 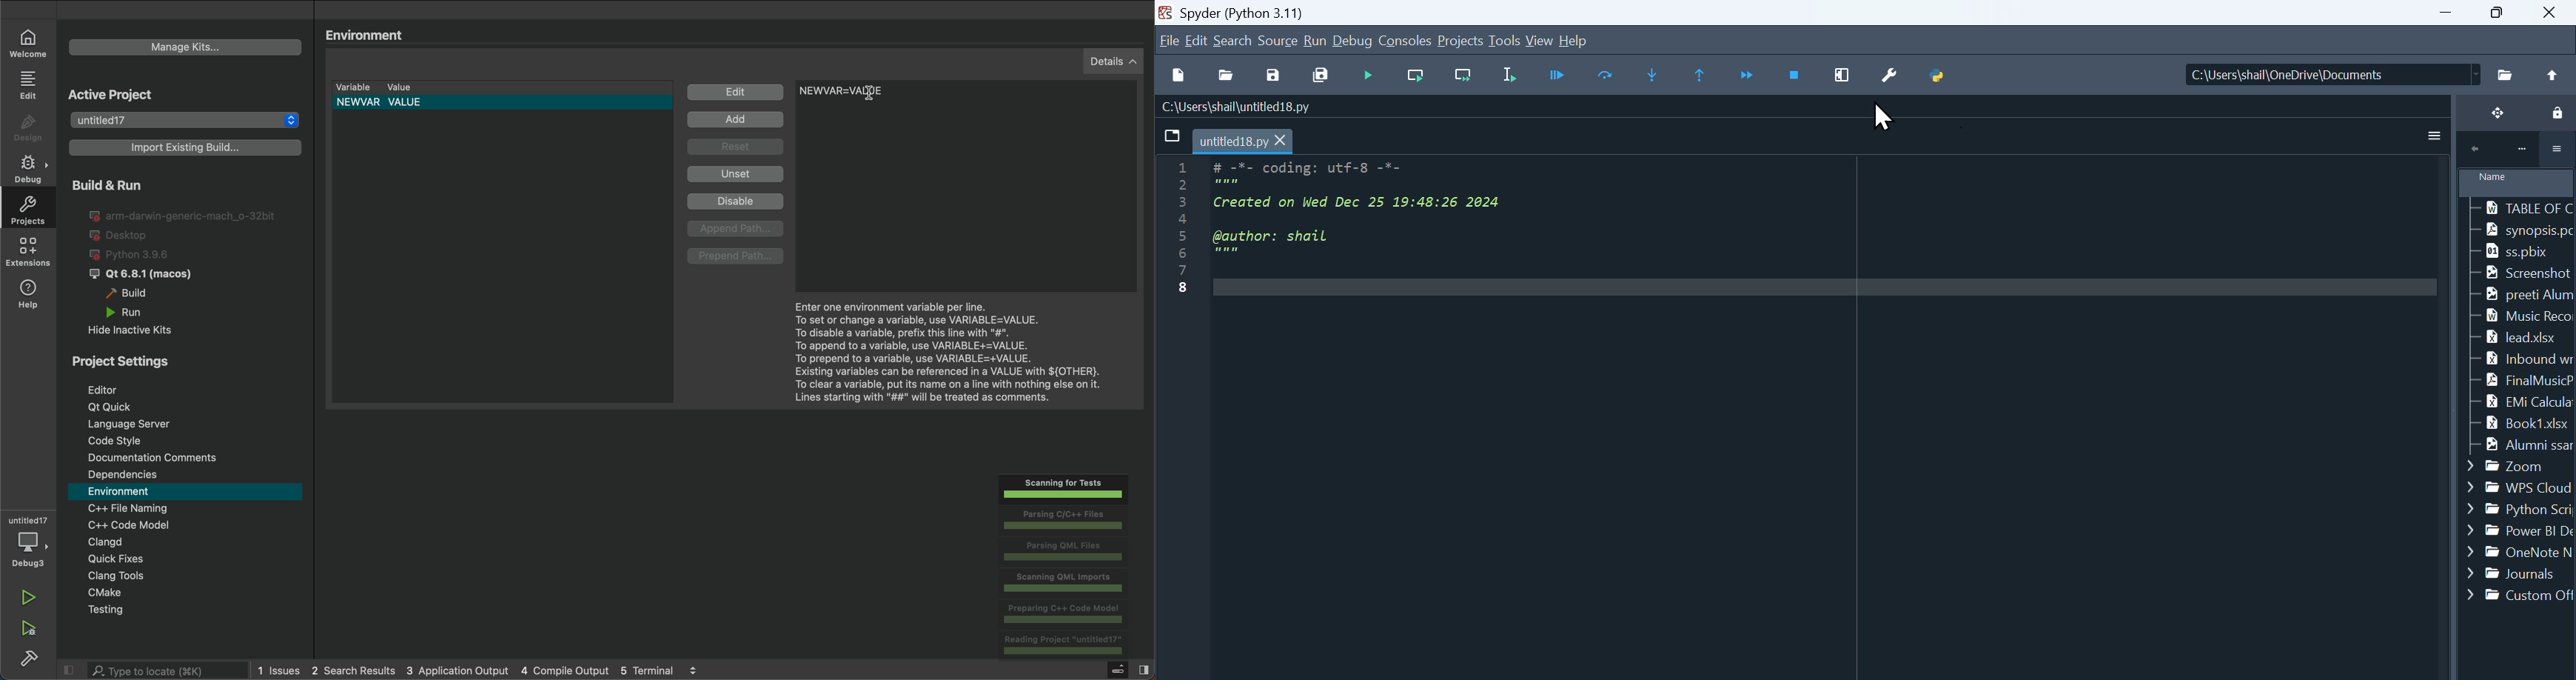 What do you see at coordinates (2521, 445) in the screenshot?
I see `Alumni ss..` at bounding box center [2521, 445].